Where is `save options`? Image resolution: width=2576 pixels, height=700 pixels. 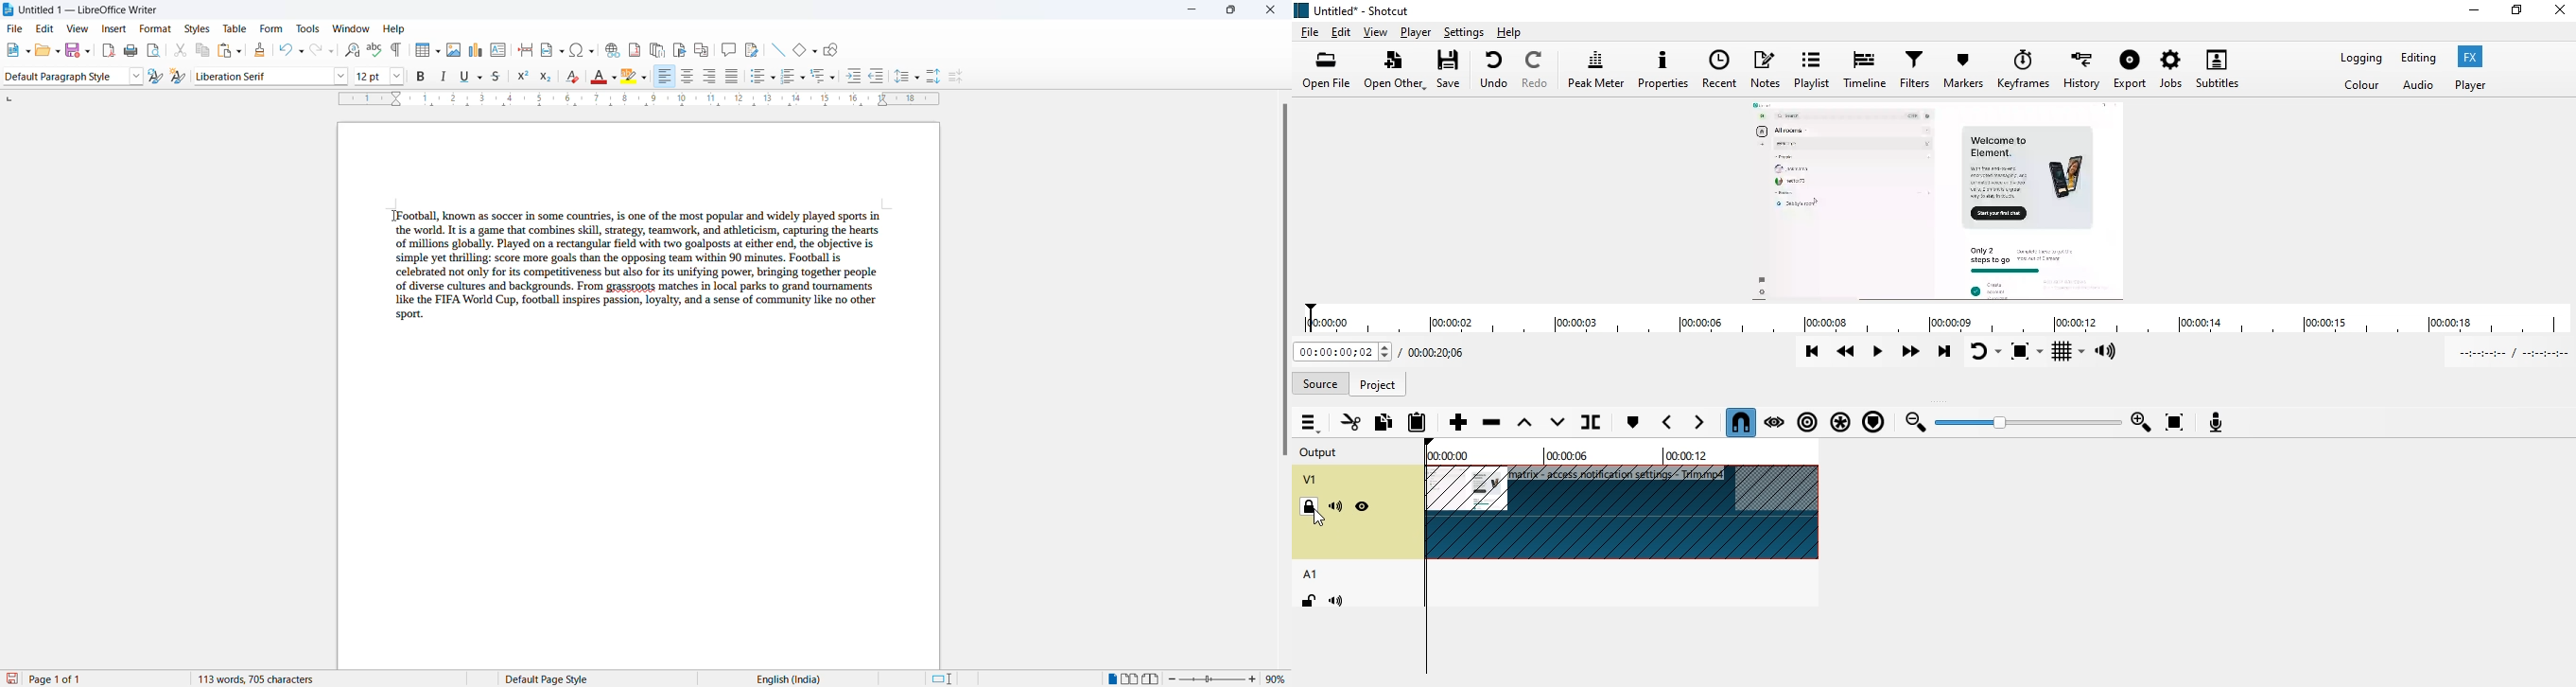
save options is located at coordinates (86, 53).